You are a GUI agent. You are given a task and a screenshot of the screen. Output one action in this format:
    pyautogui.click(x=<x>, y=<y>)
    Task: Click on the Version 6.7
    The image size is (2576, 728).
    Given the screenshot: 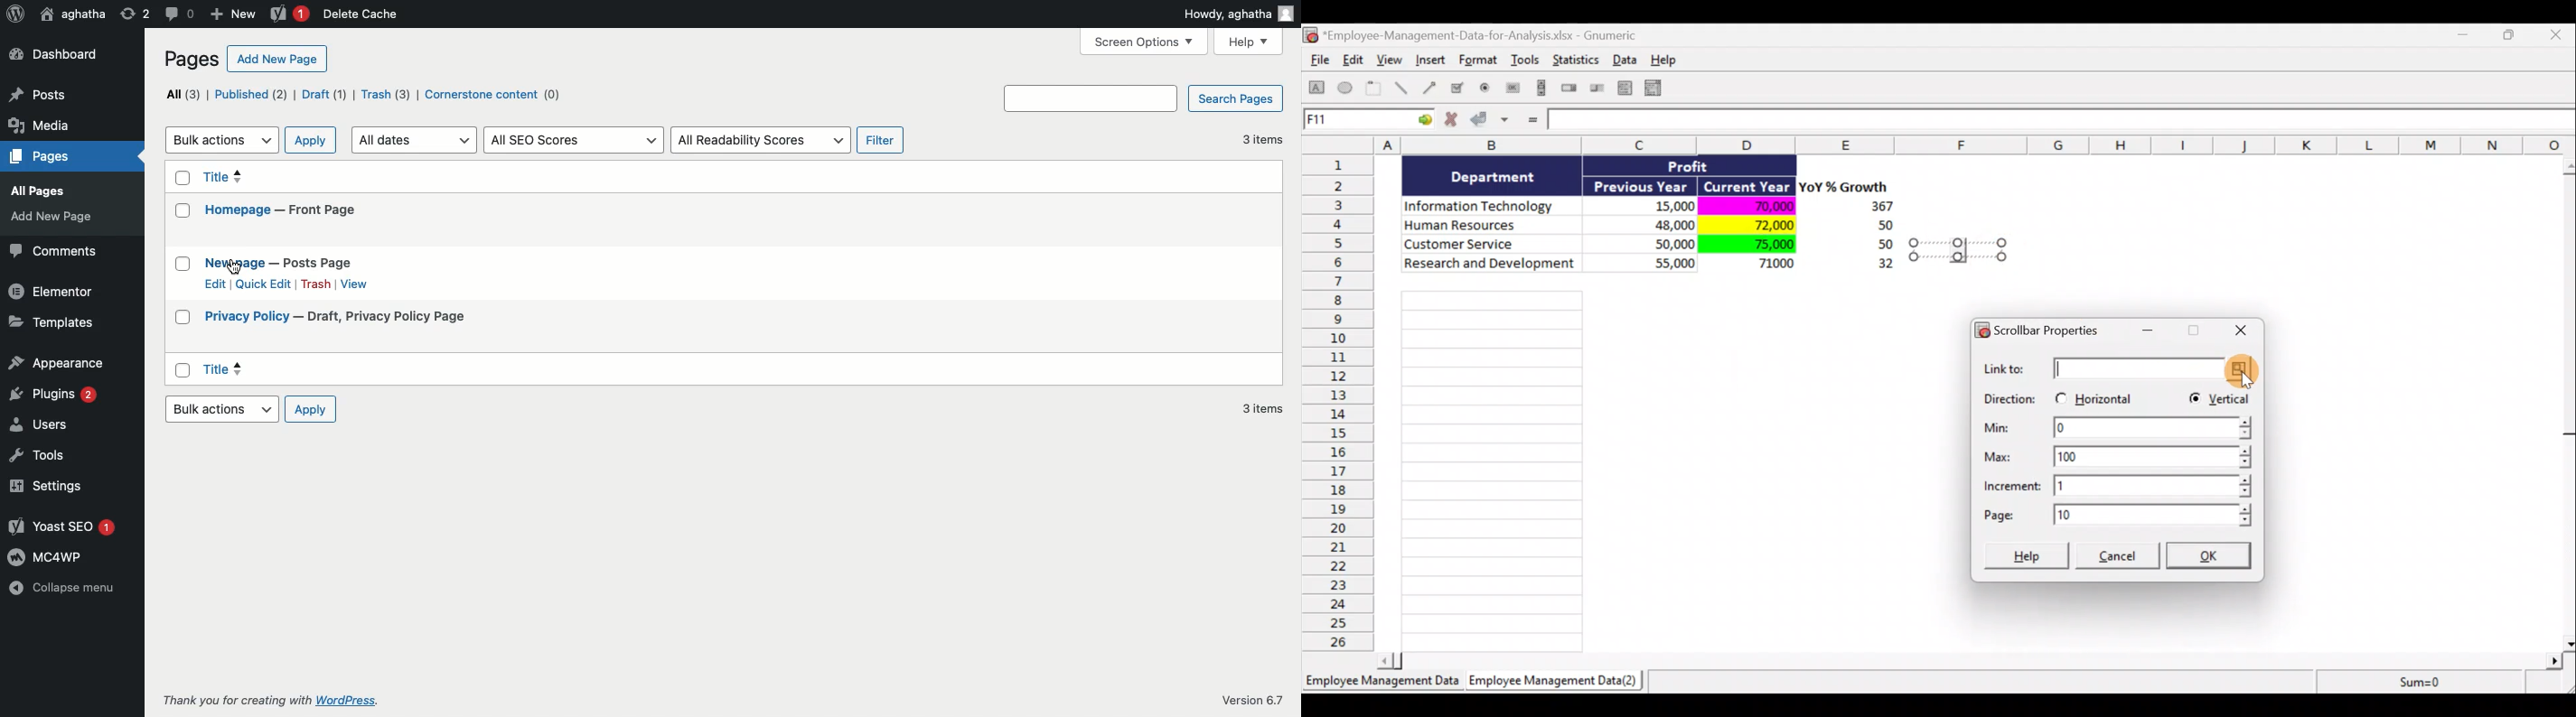 What is the action you would take?
    pyautogui.click(x=1253, y=701)
    